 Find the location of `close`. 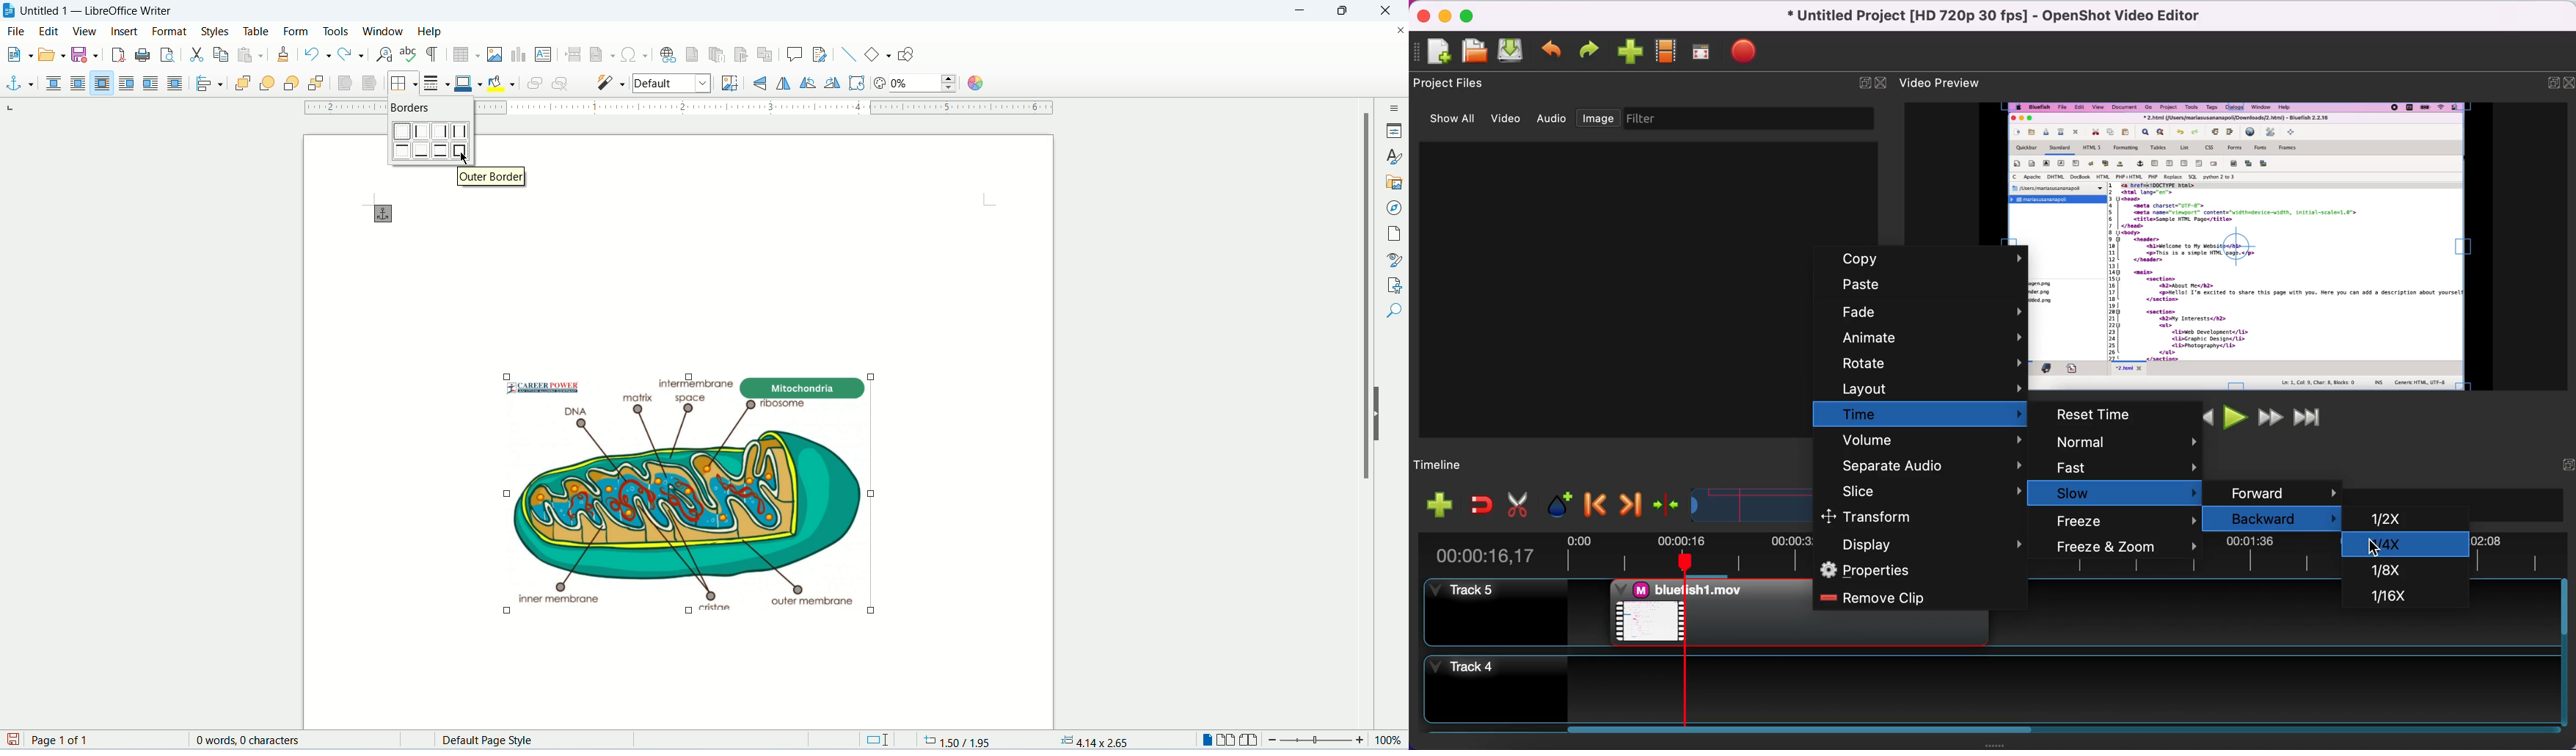

close is located at coordinates (2567, 83).